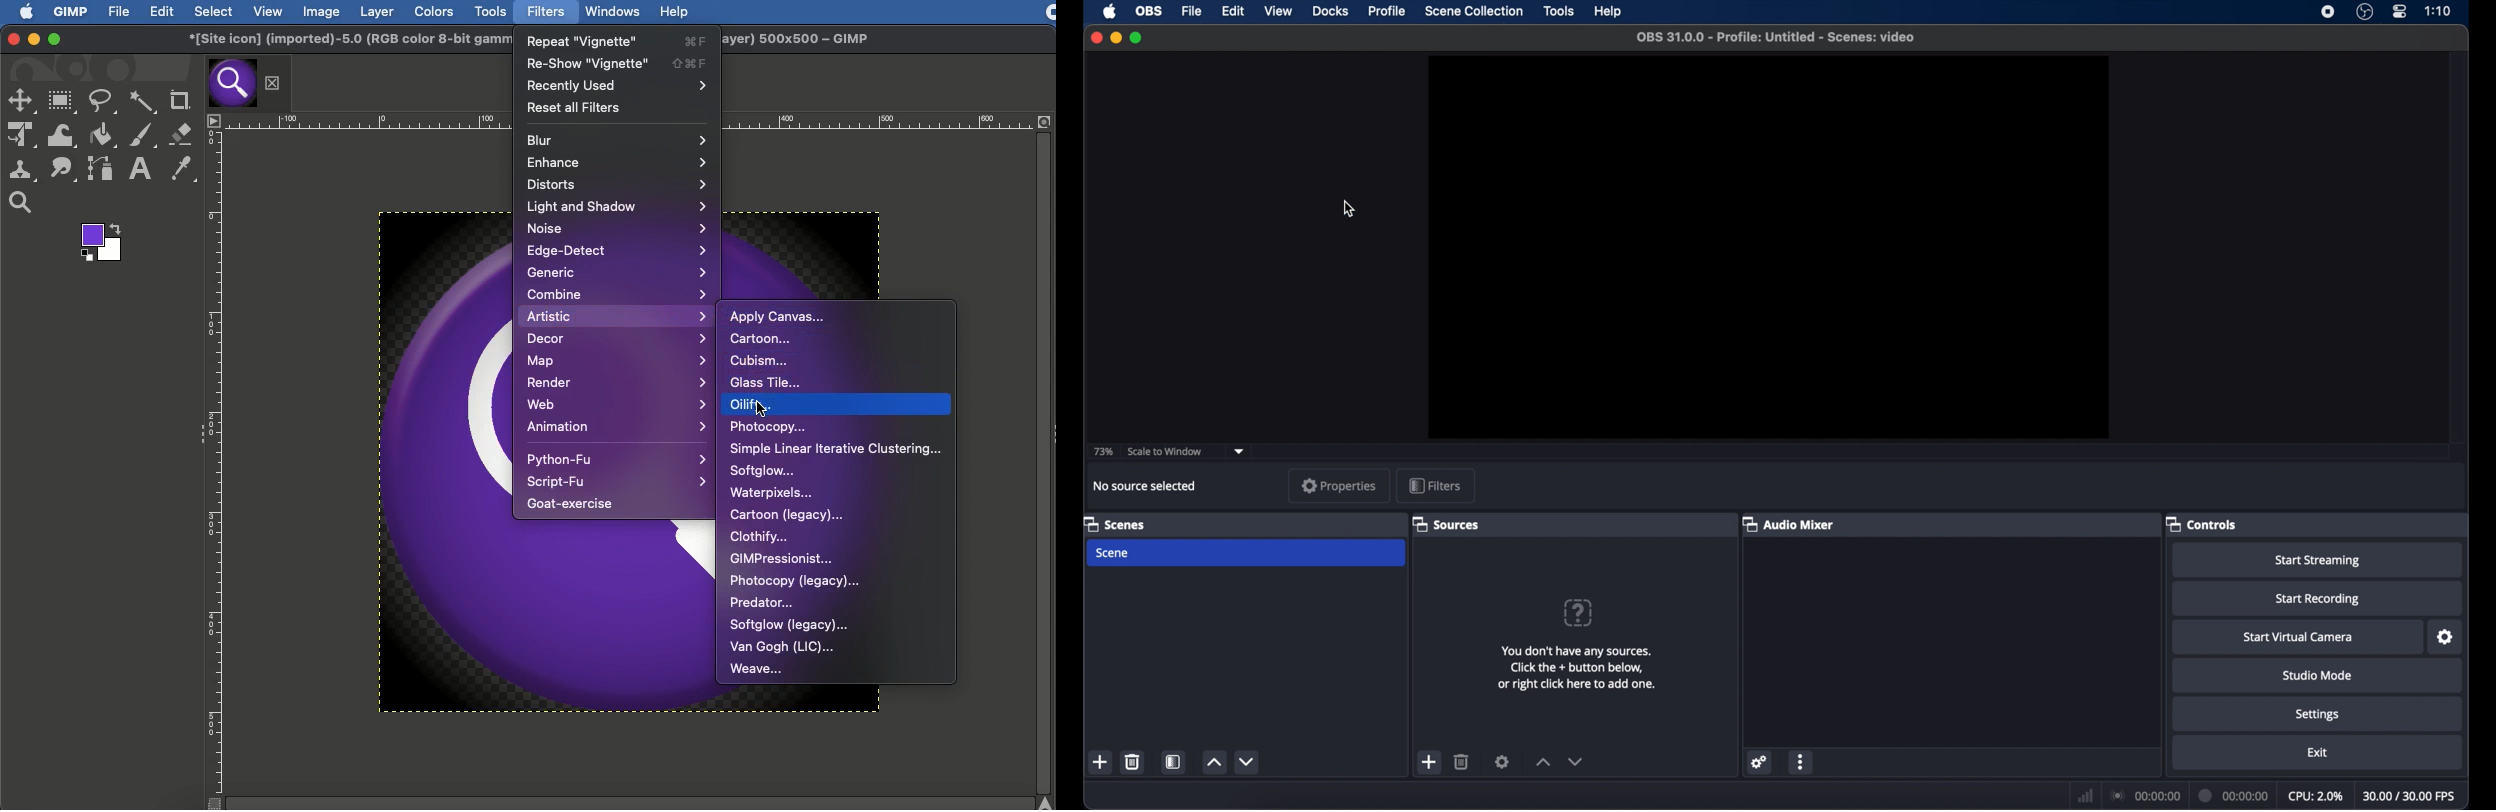  What do you see at coordinates (1232, 10) in the screenshot?
I see `edit` at bounding box center [1232, 10].